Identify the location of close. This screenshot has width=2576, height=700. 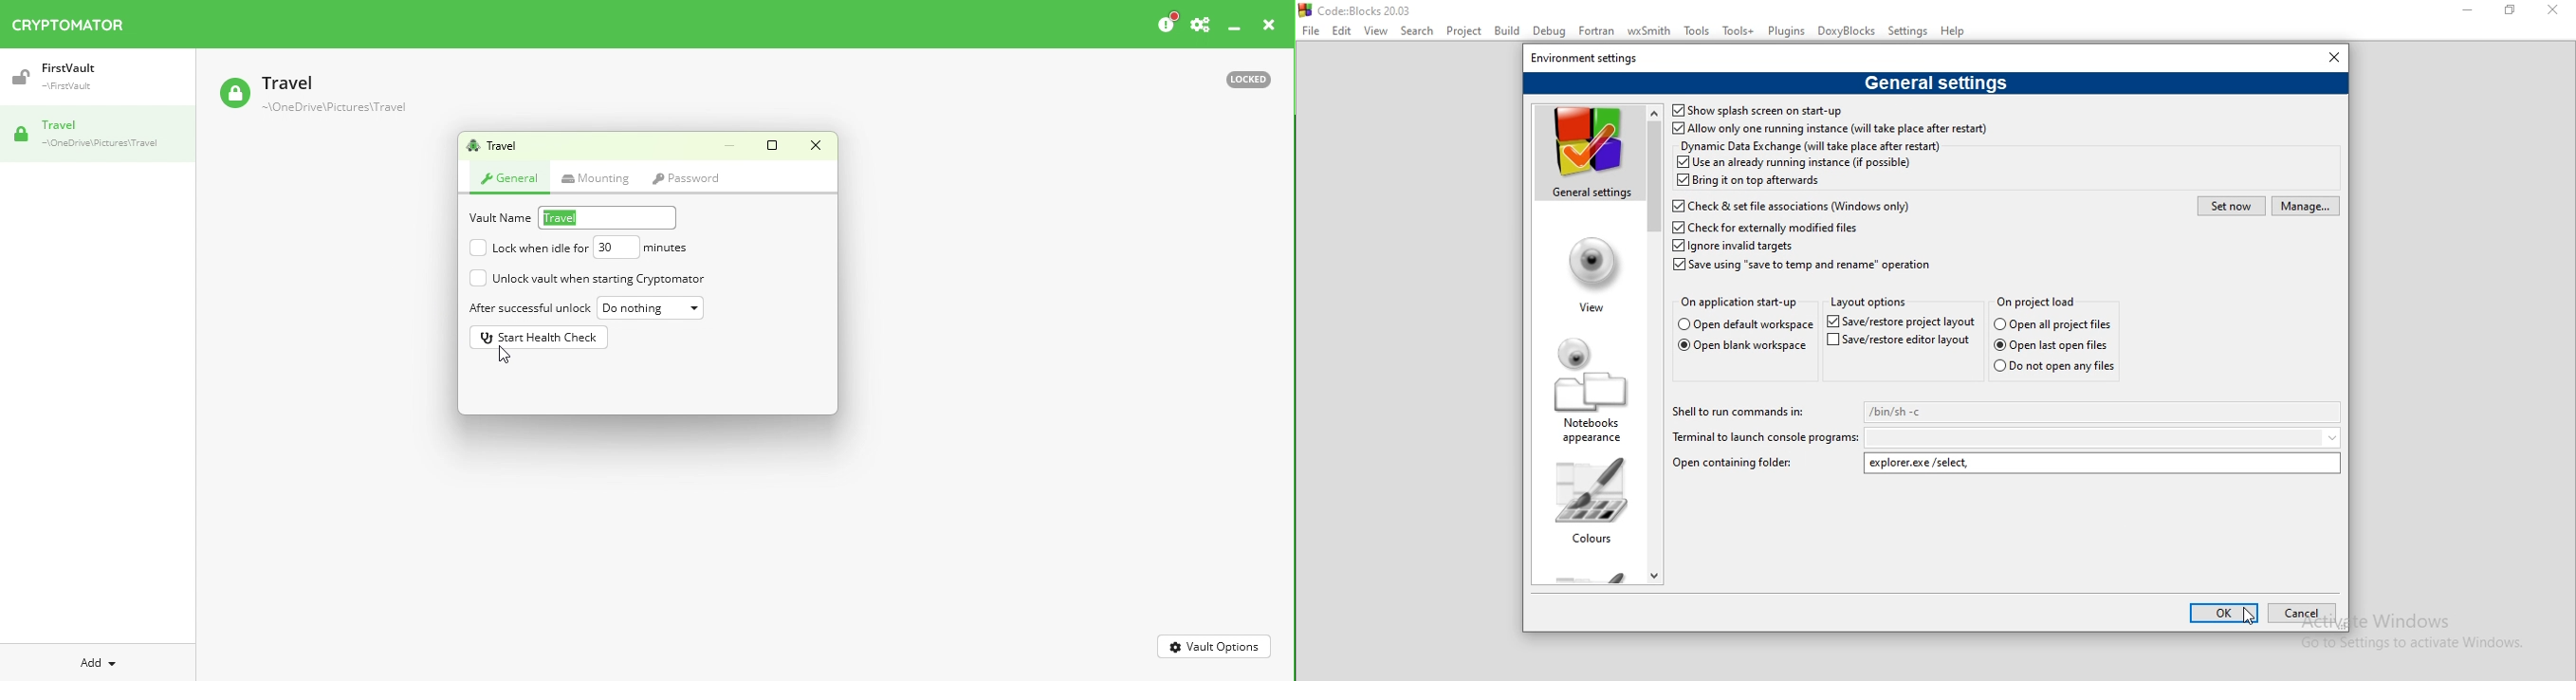
(2326, 57).